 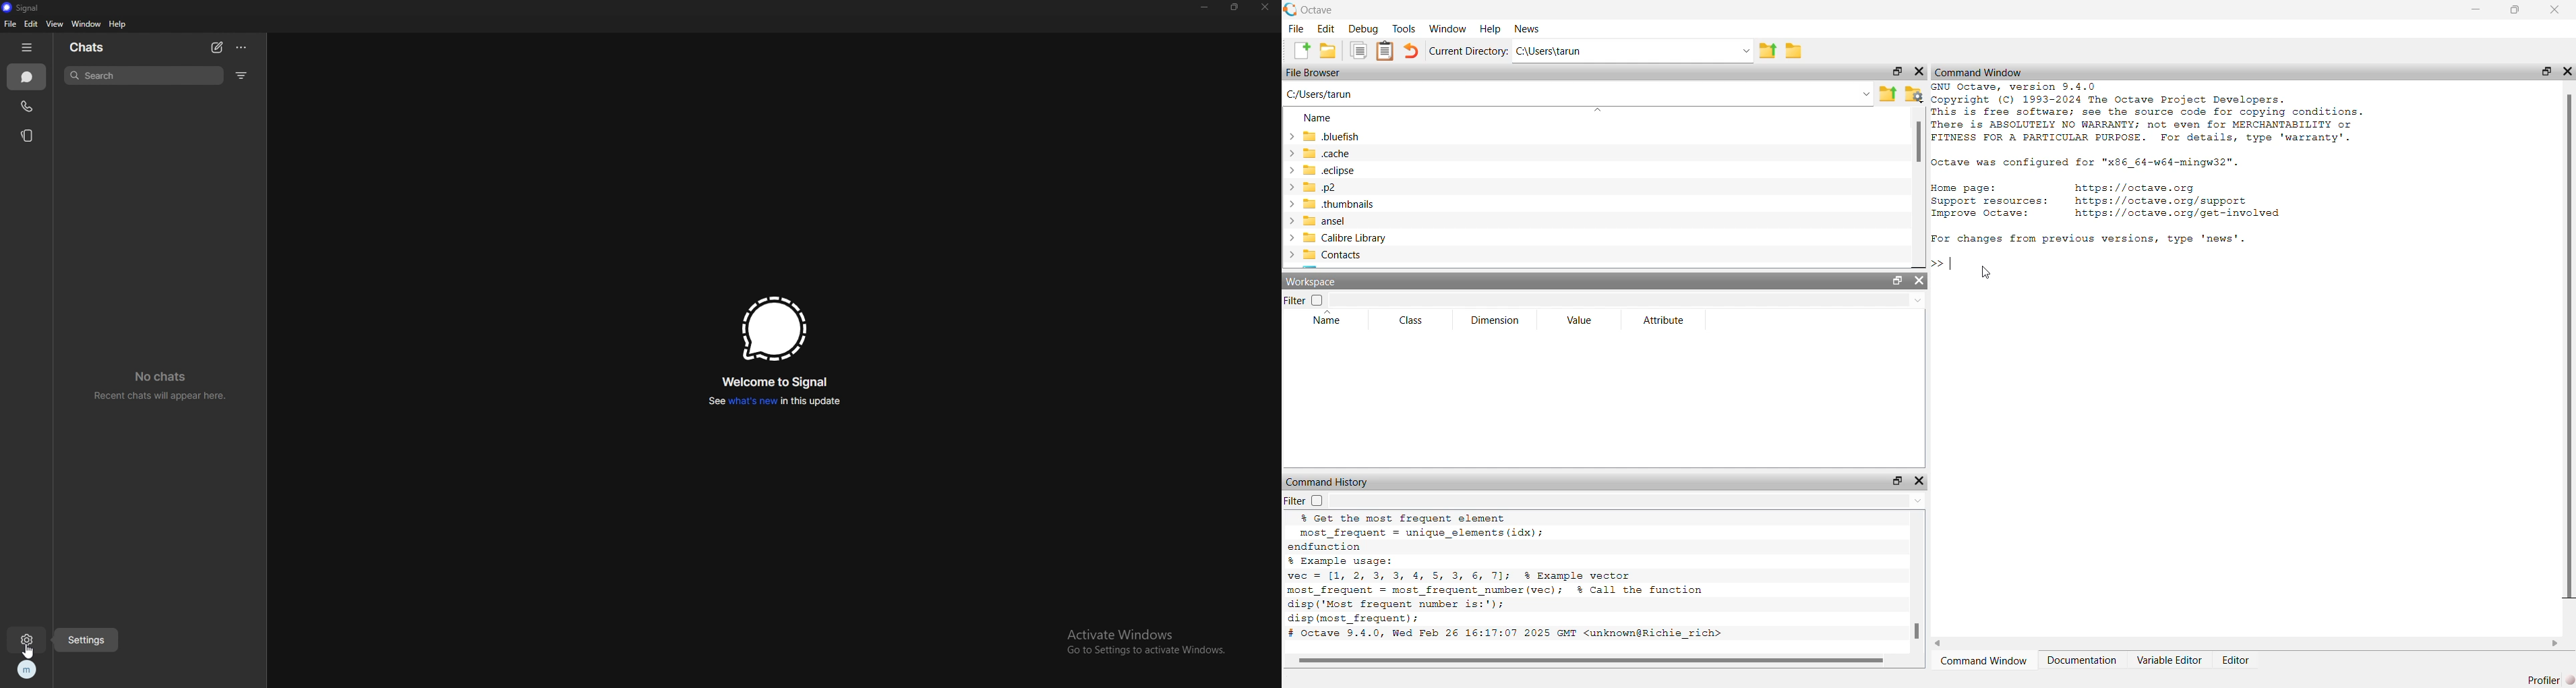 I want to click on hide tab, so click(x=29, y=47).